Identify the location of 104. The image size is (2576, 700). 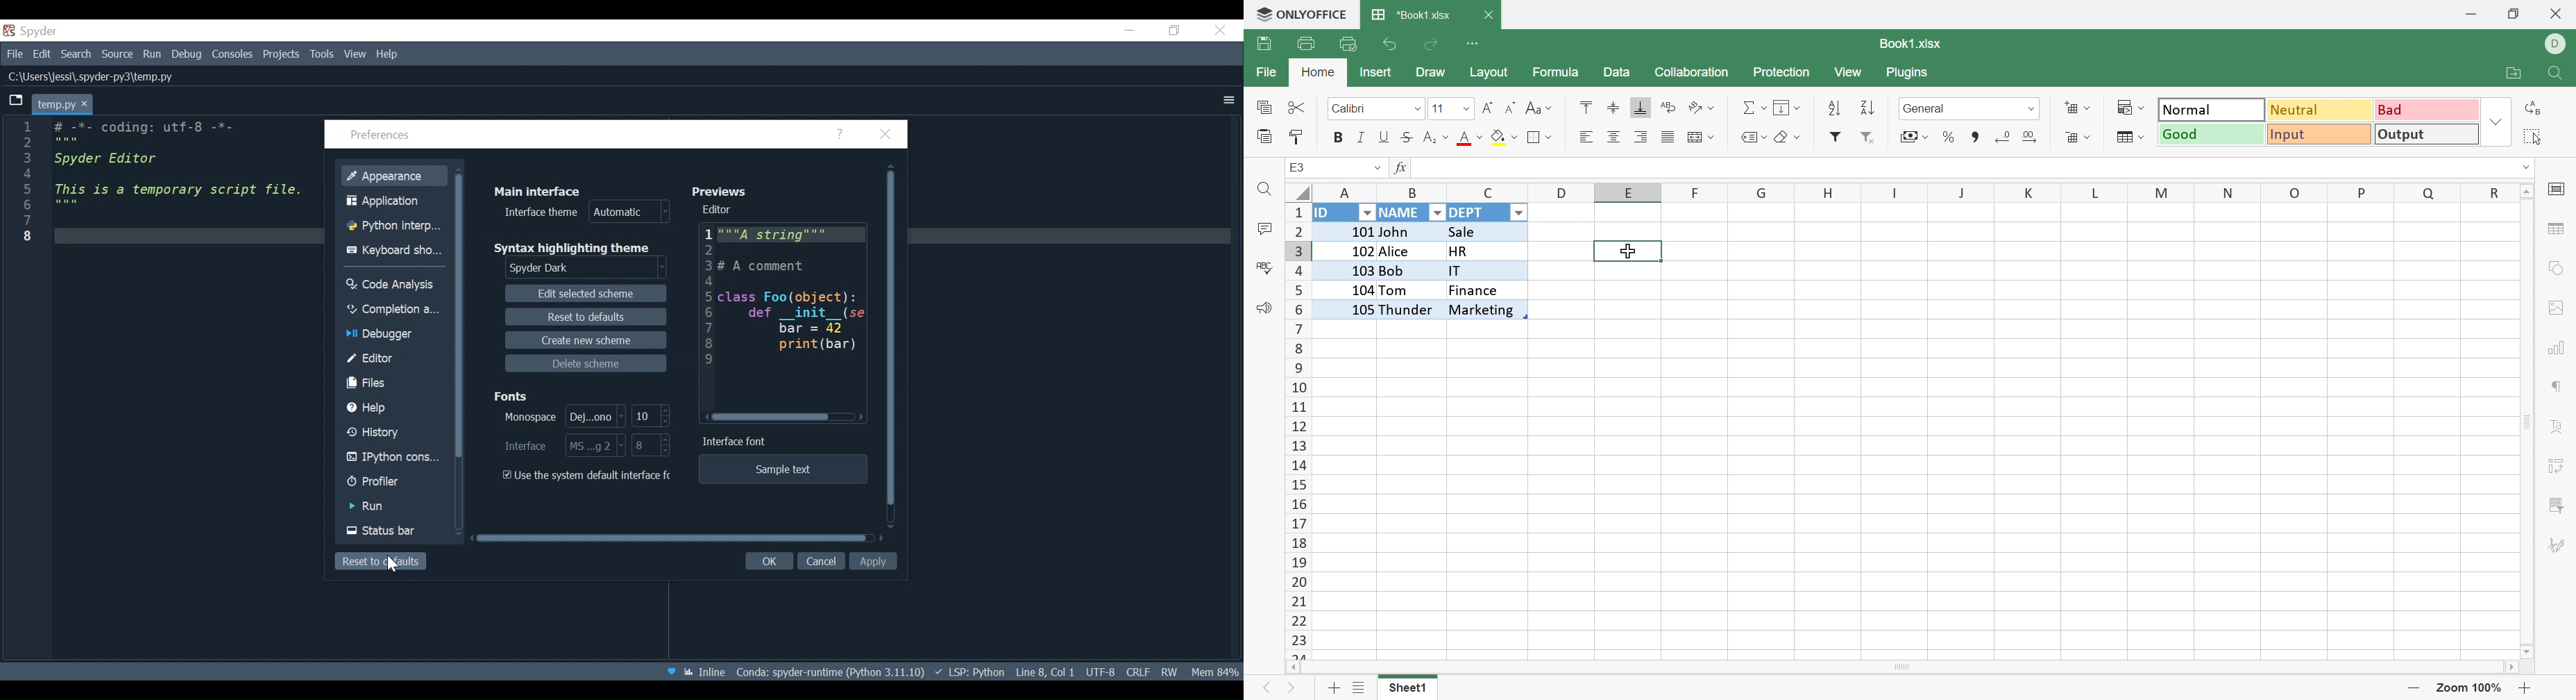
(1344, 288).